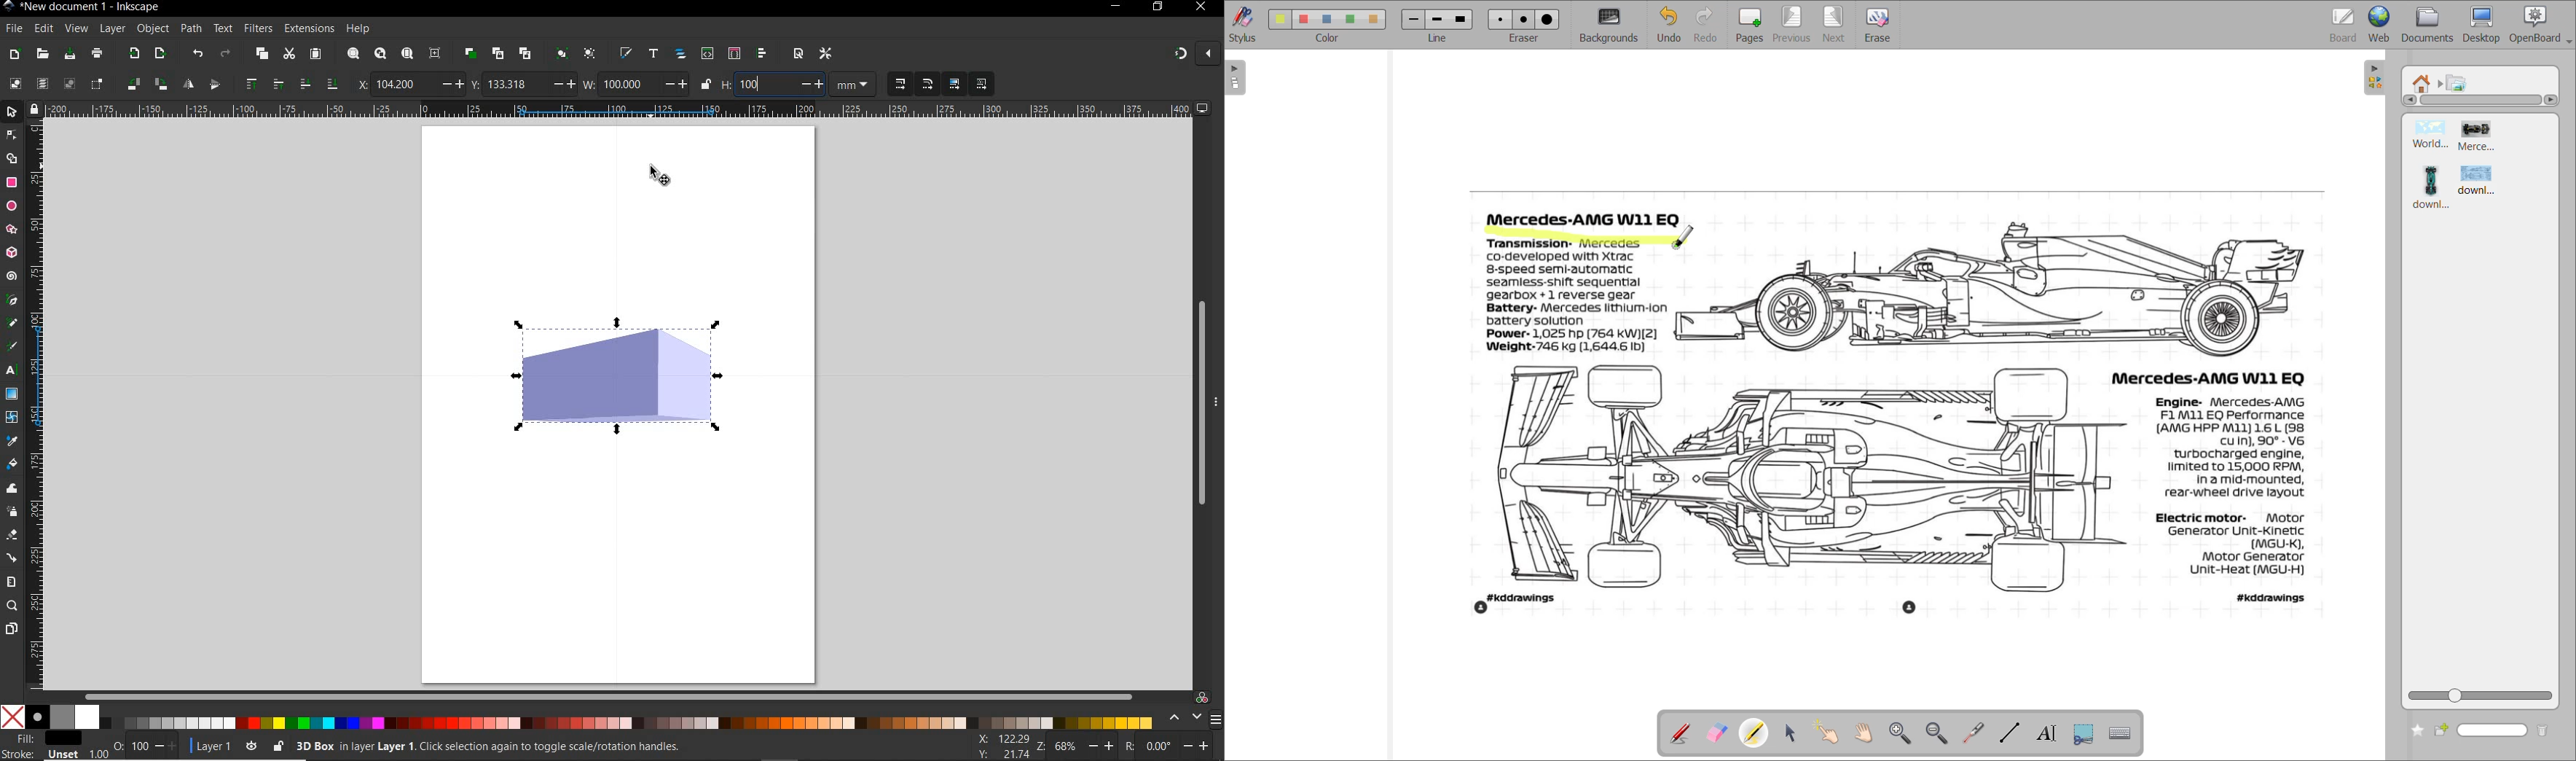 The height and width of the screenshot is (784, 2576). I want to click on paint bucket tool, so click(13, 464).